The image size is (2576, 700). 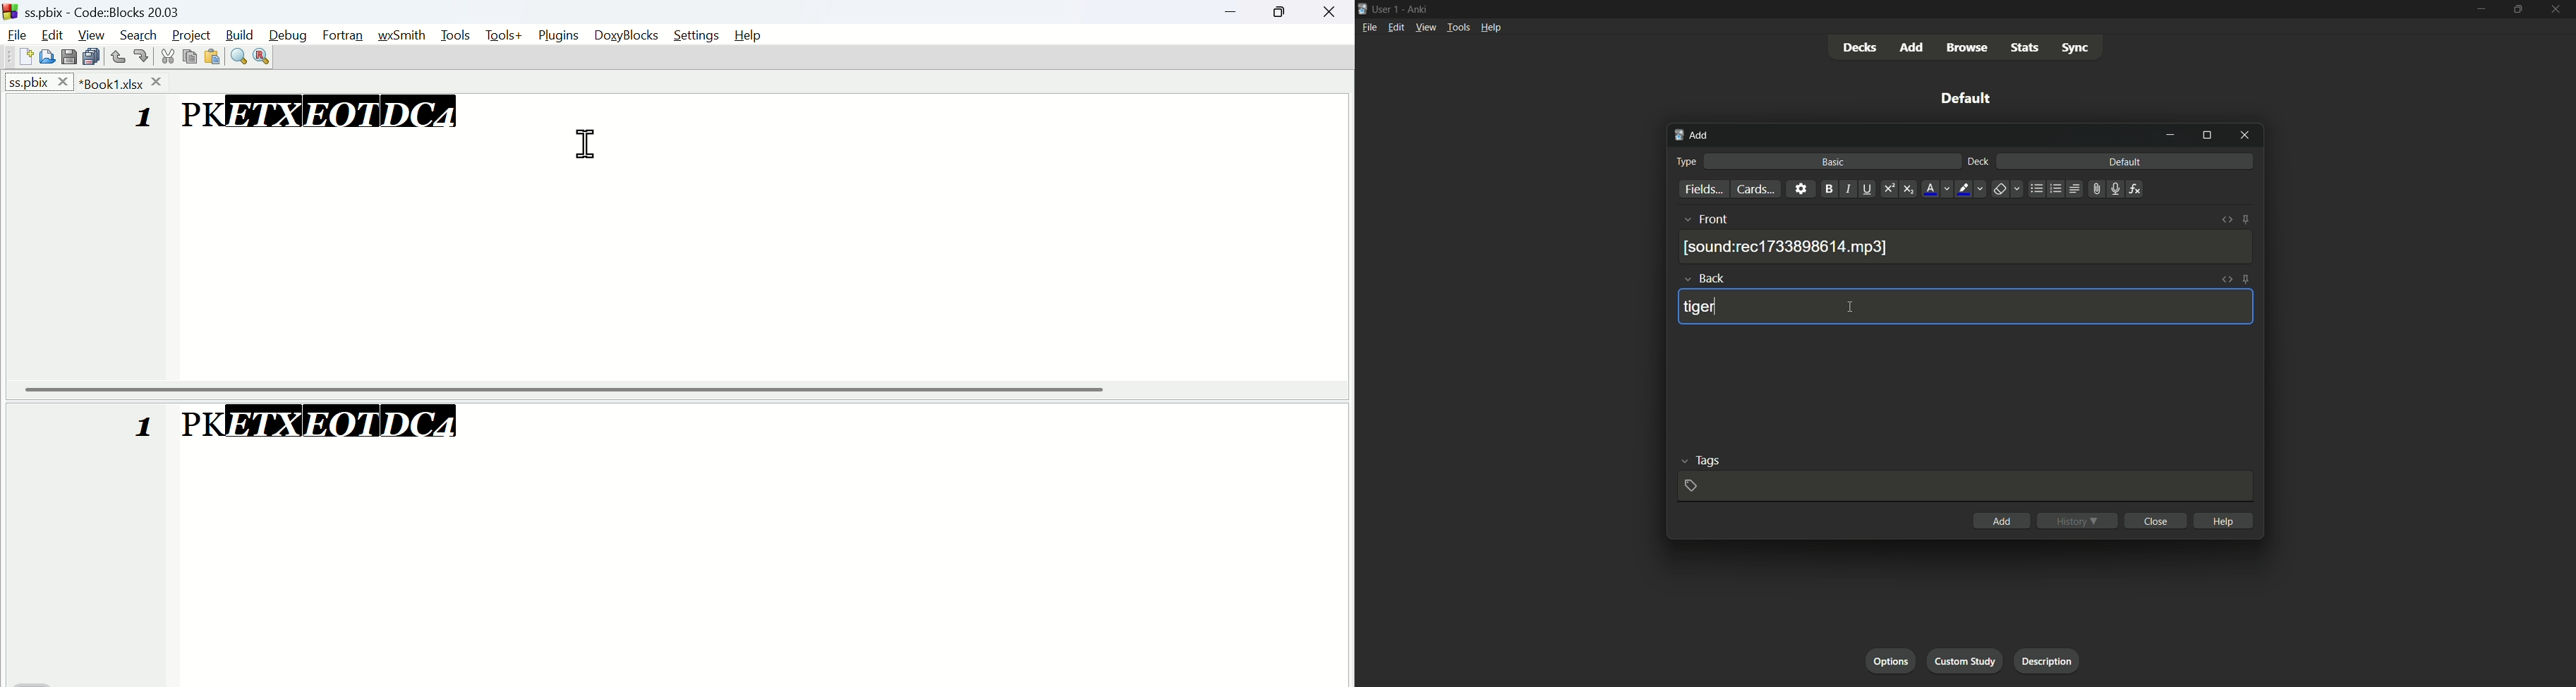 What do you see at coordinates (1283, 13) in the screenshot?
I see `Maximise` at bounding box center [1283, 13].